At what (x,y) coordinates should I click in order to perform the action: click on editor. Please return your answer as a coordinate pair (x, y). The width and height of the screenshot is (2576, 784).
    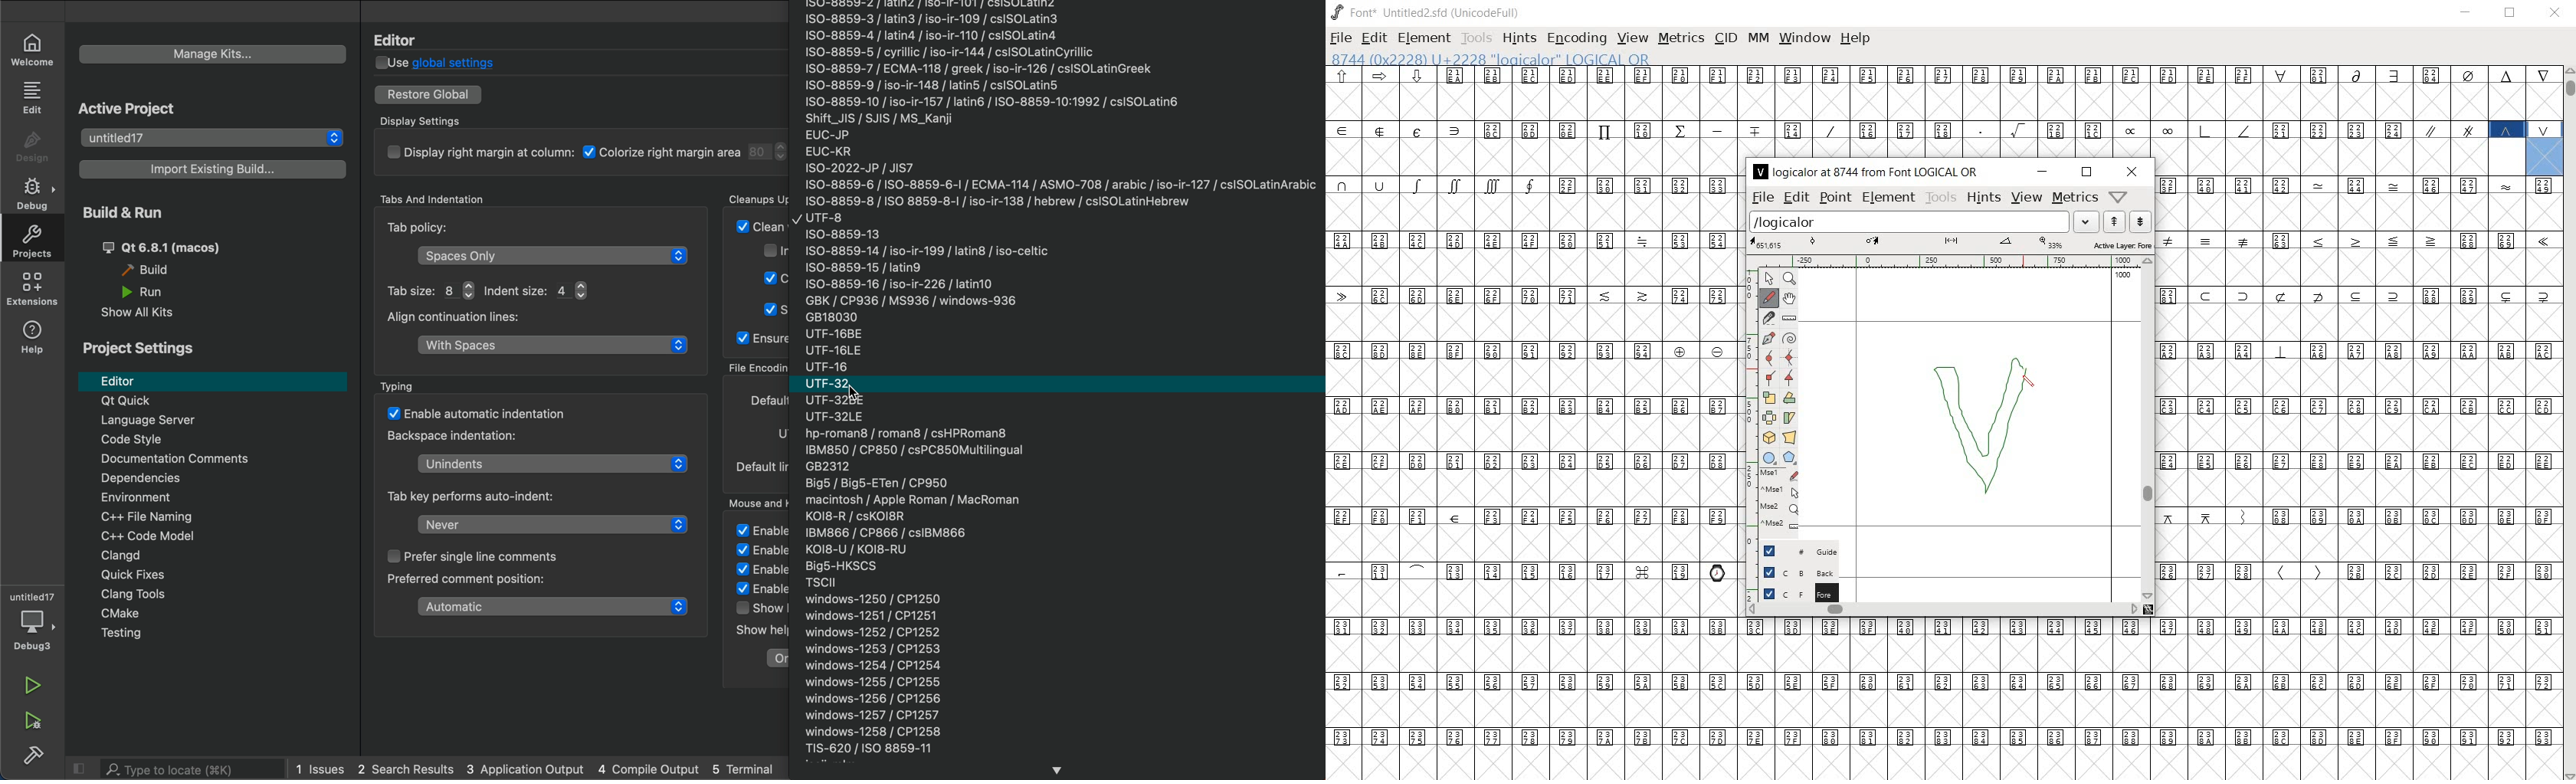
    Looking at the image, I should click on (215, 381).